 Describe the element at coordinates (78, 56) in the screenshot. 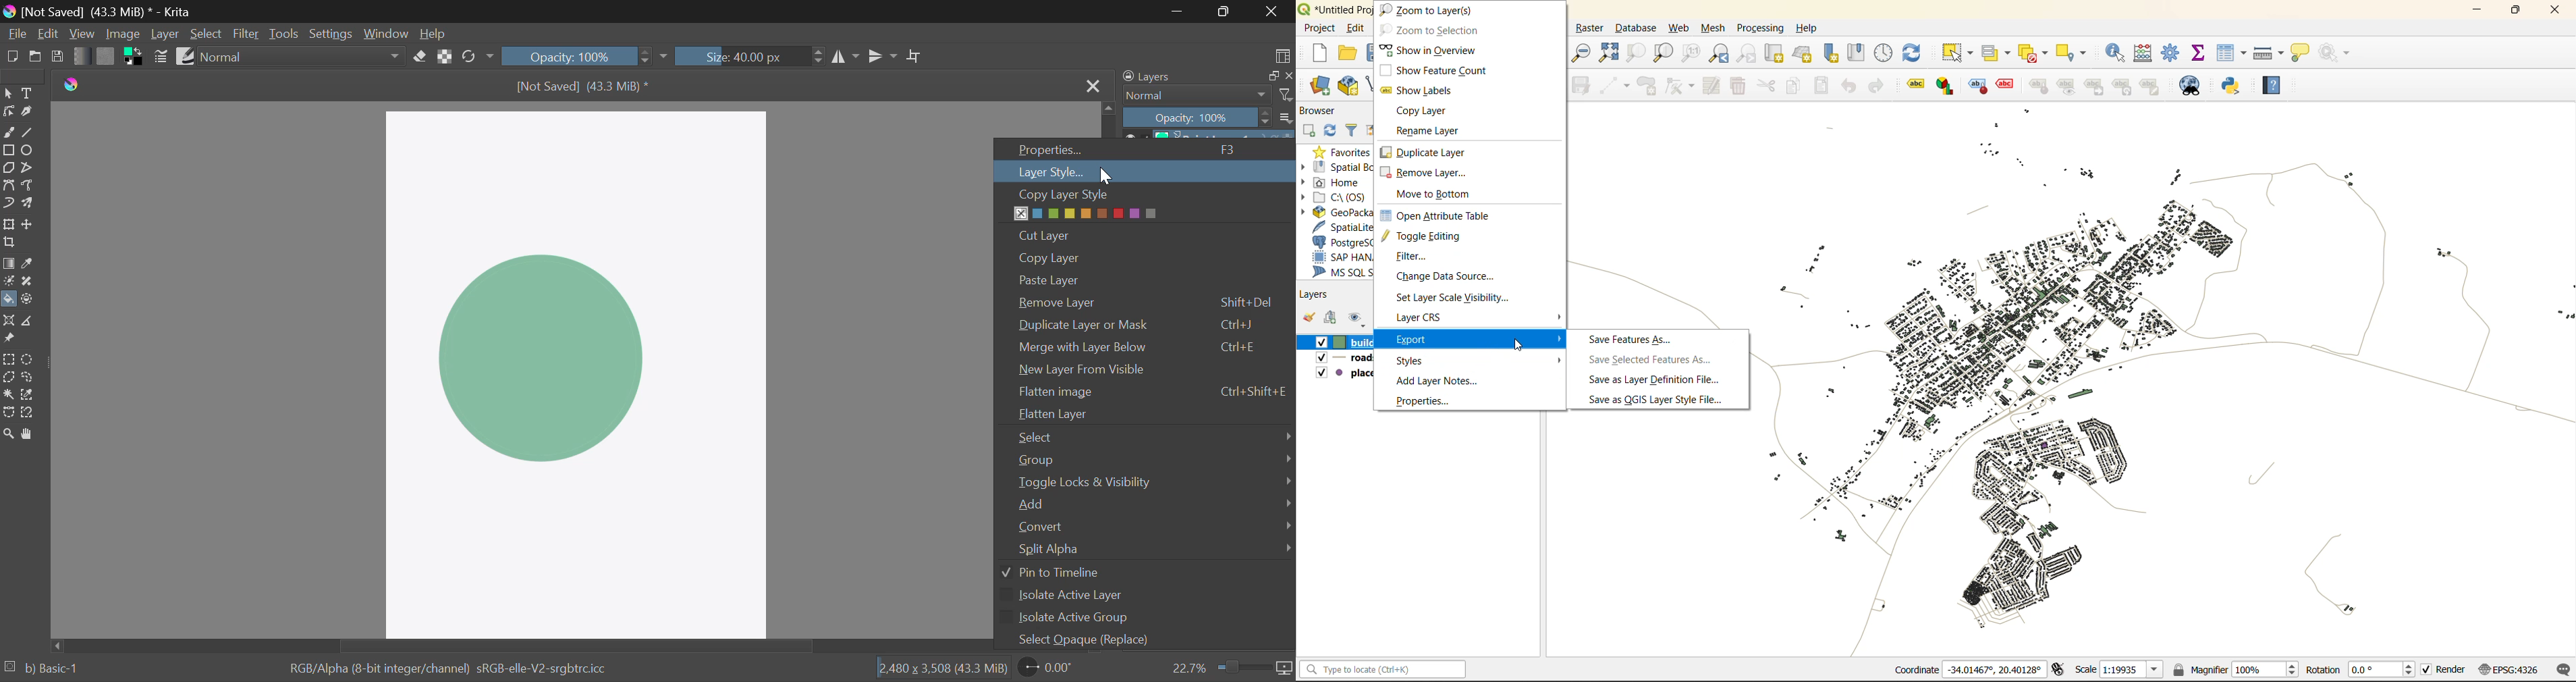

I see `Gradient` at that location.